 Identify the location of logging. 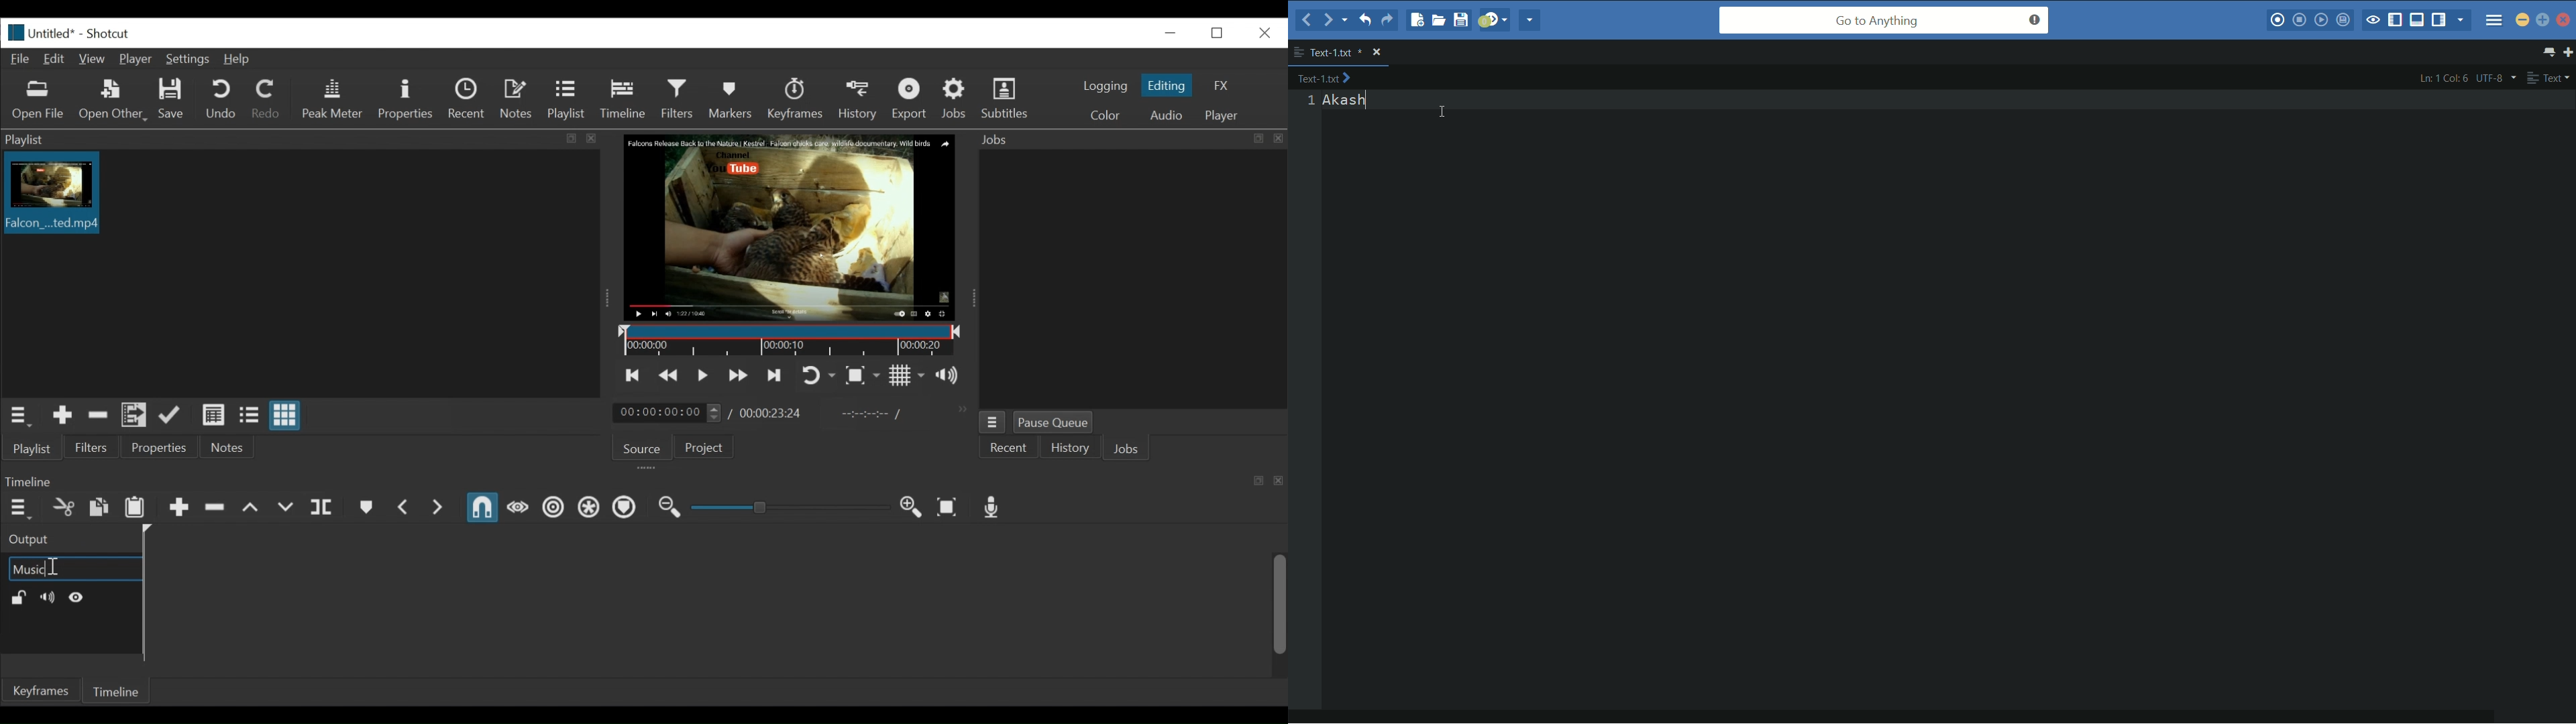
(1106, 87).